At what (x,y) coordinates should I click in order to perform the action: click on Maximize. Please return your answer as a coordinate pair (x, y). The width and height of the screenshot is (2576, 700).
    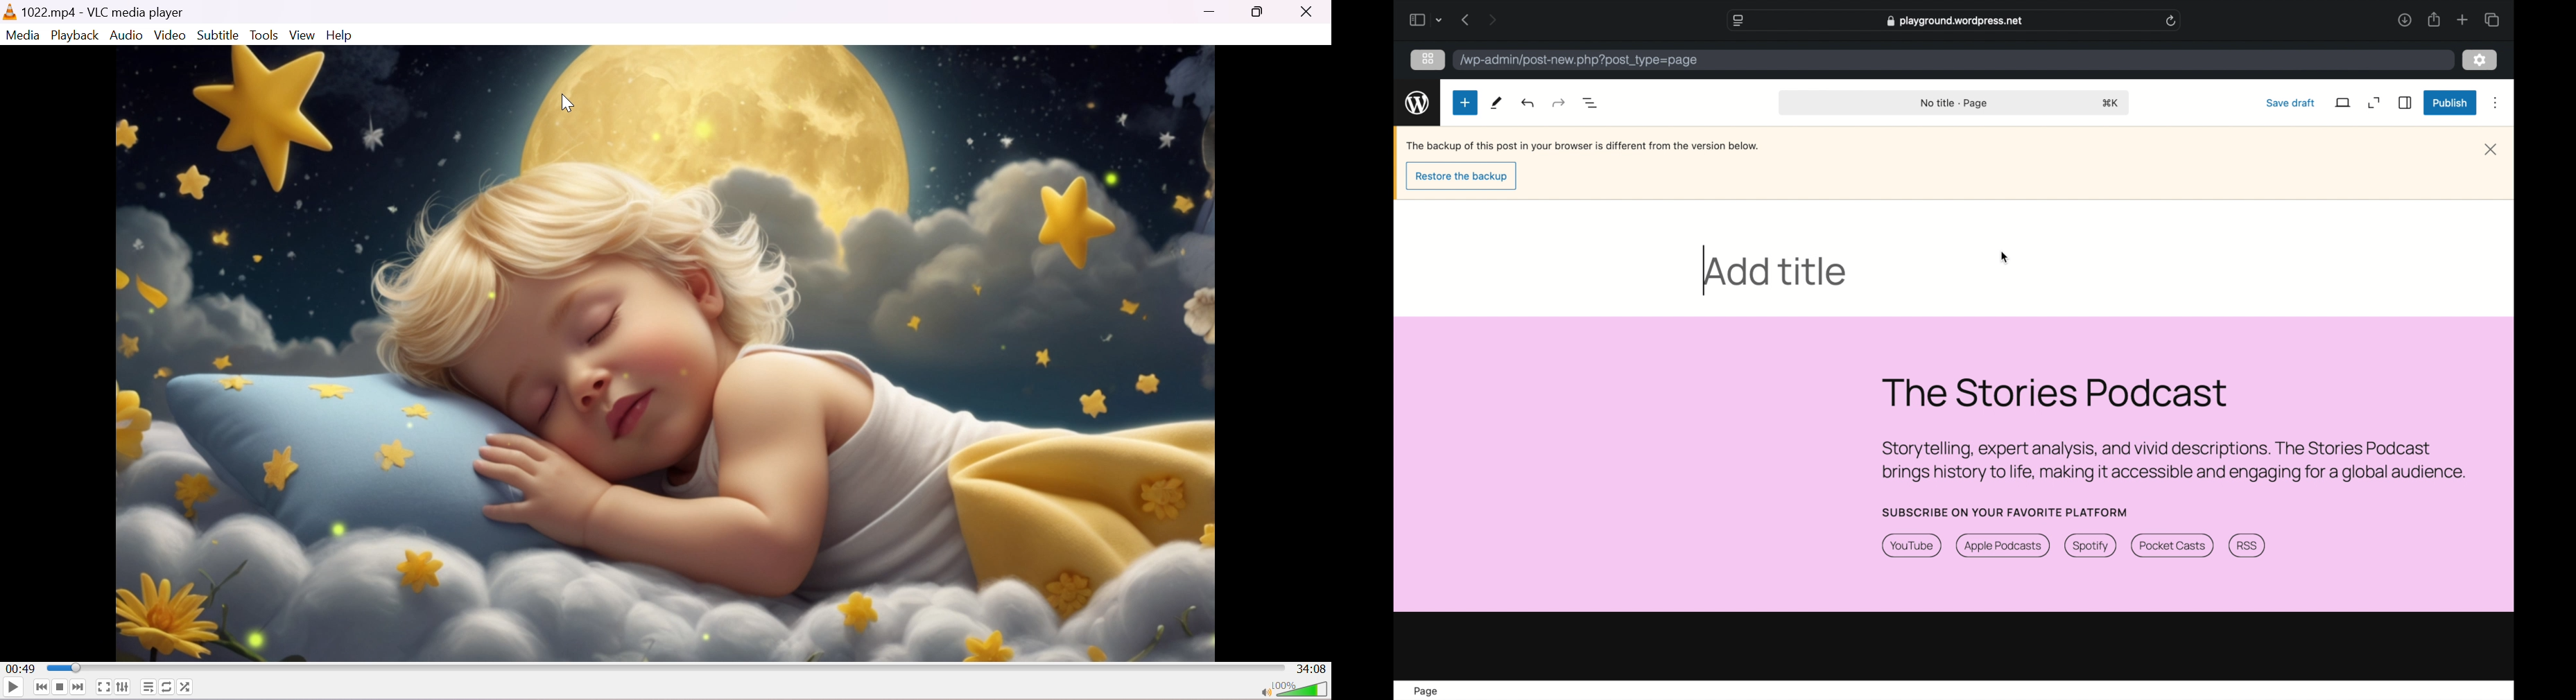
    Looking at the image, I should click on (1258, 12).